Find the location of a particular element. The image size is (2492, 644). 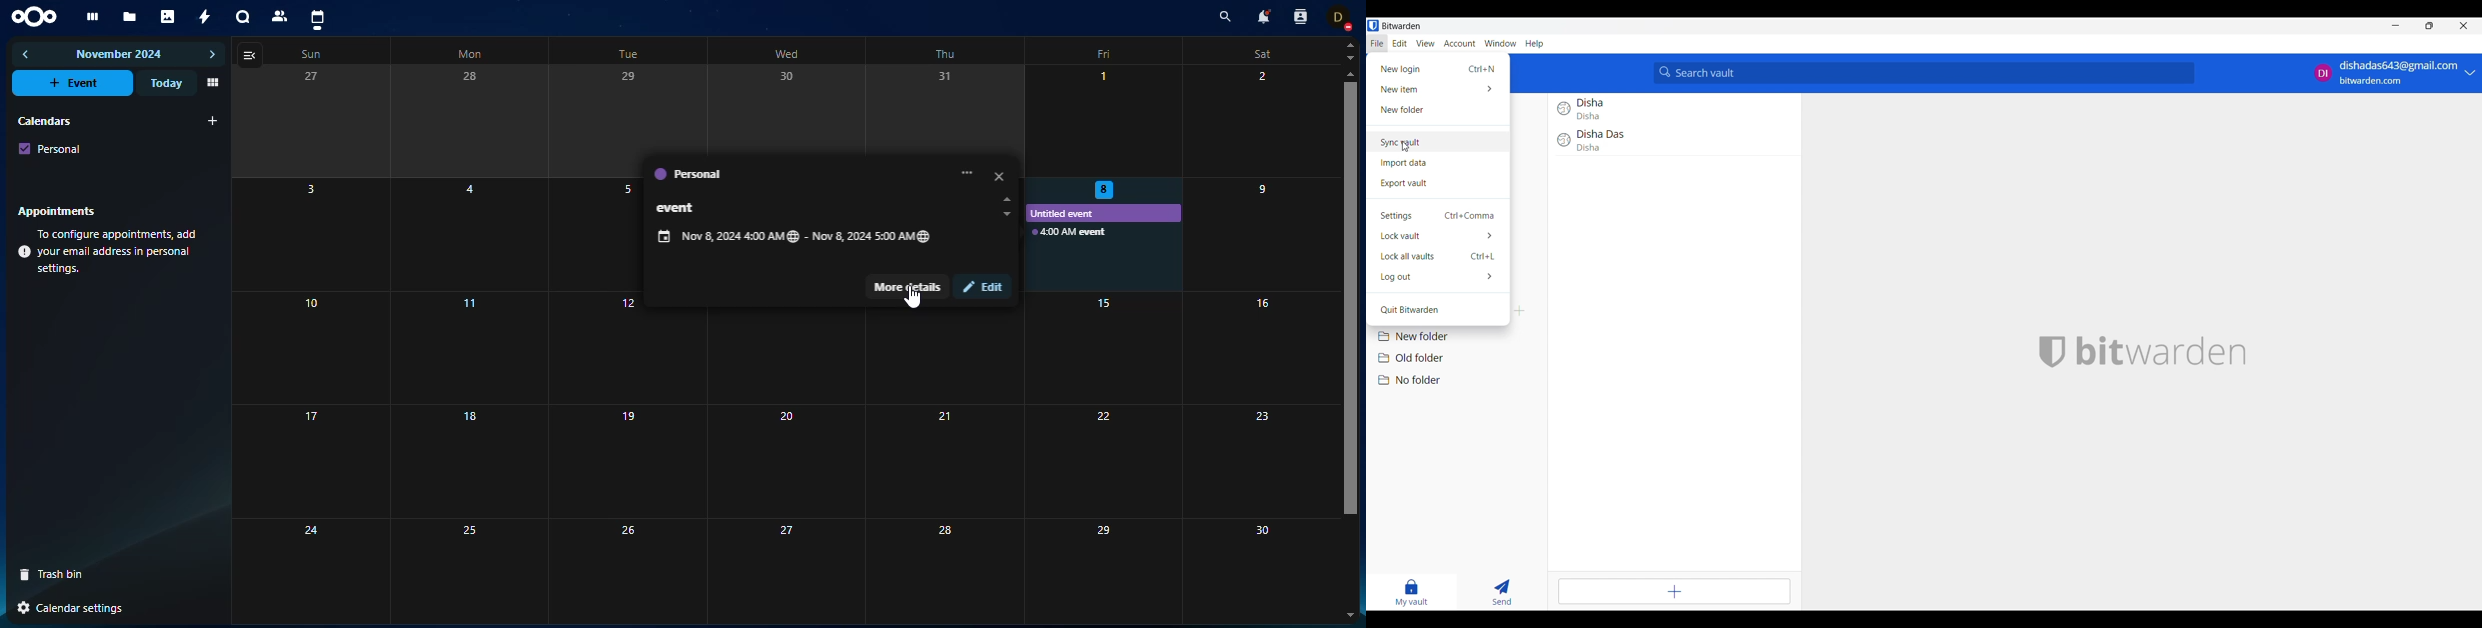

mon is located at coordinates (468, 55).